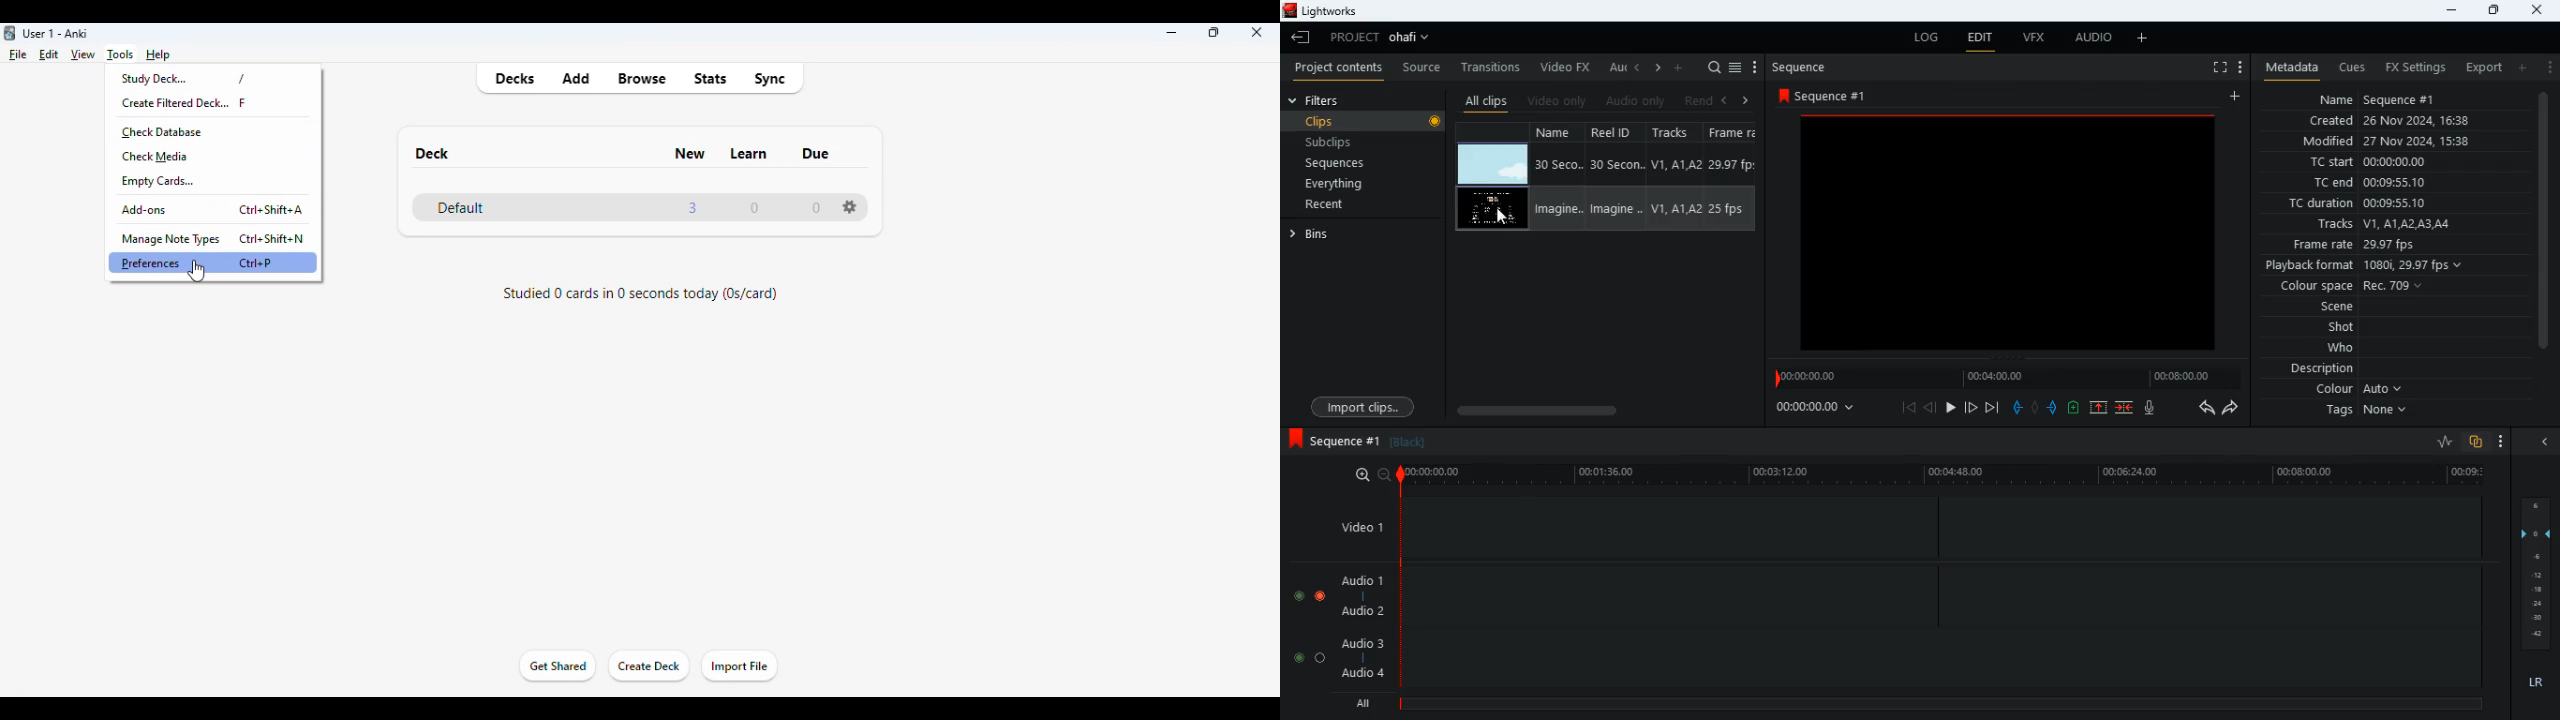 This screenshot has width=2576, height=728. What do you see at coordinates (1698, 99) in the screenshot?
I see `rend` at bounding box center [1698, 99].